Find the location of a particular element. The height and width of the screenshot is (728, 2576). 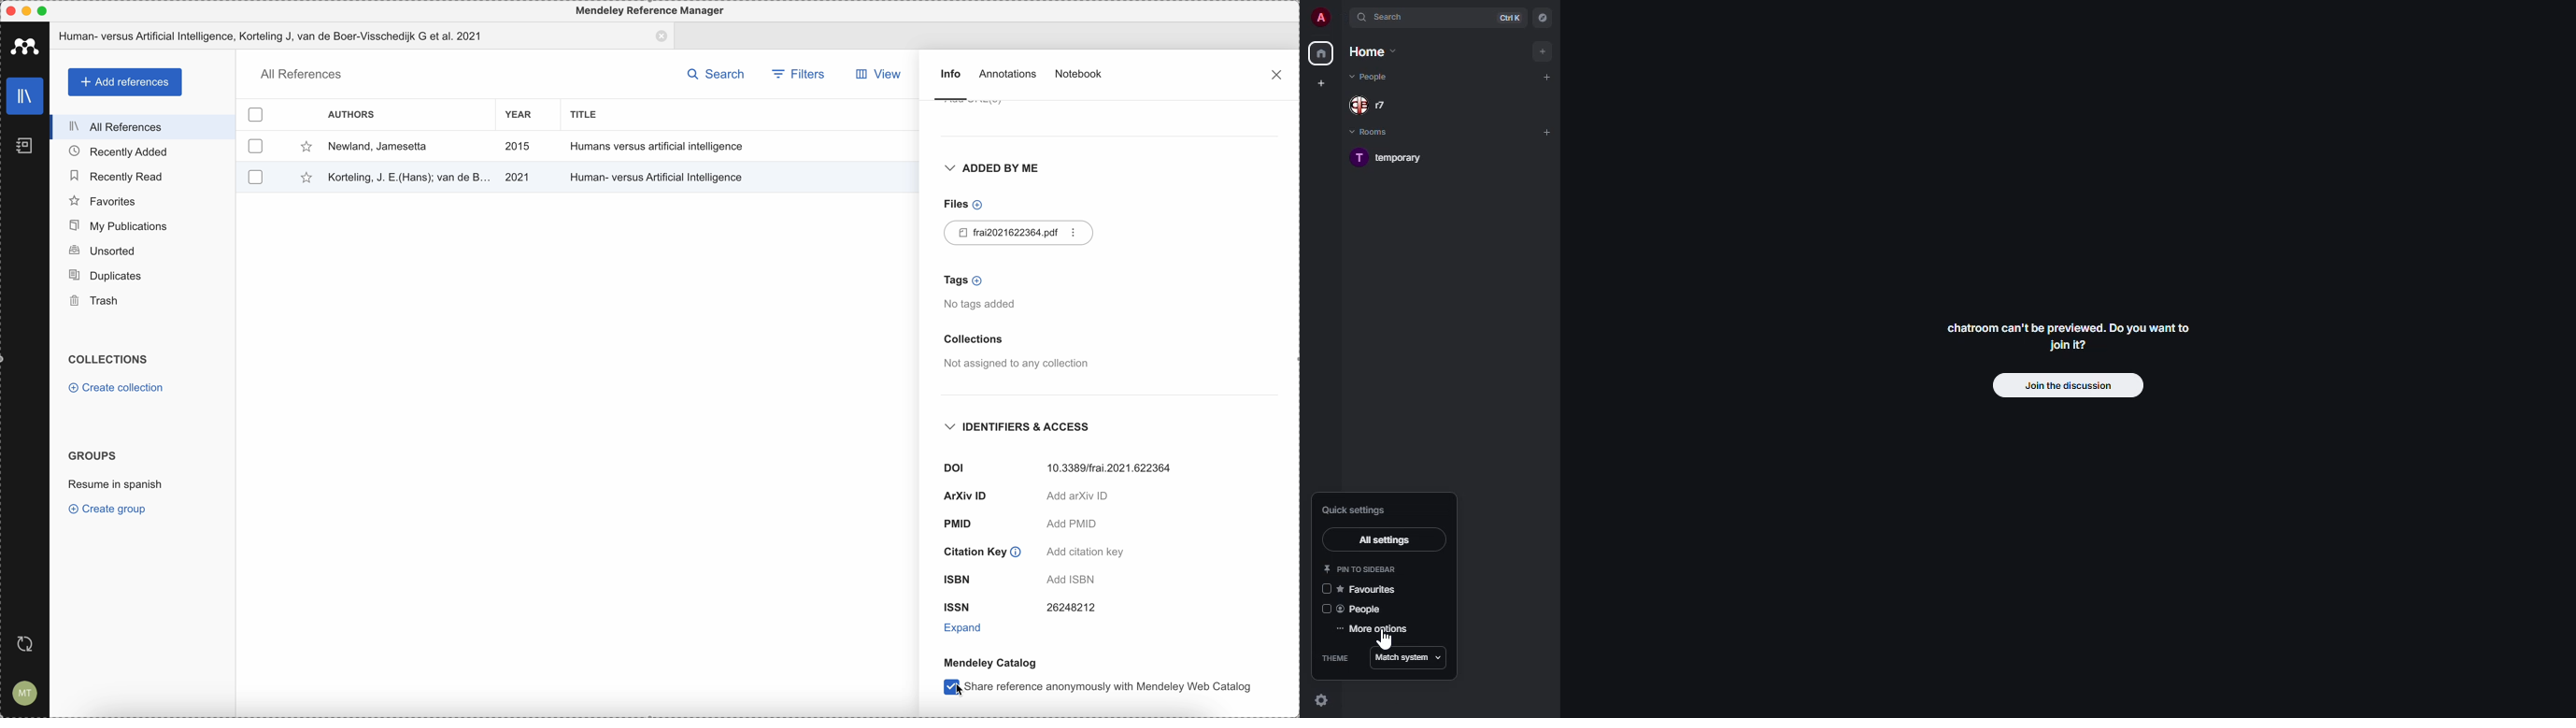

my publications is located at coordinates (145, 226).